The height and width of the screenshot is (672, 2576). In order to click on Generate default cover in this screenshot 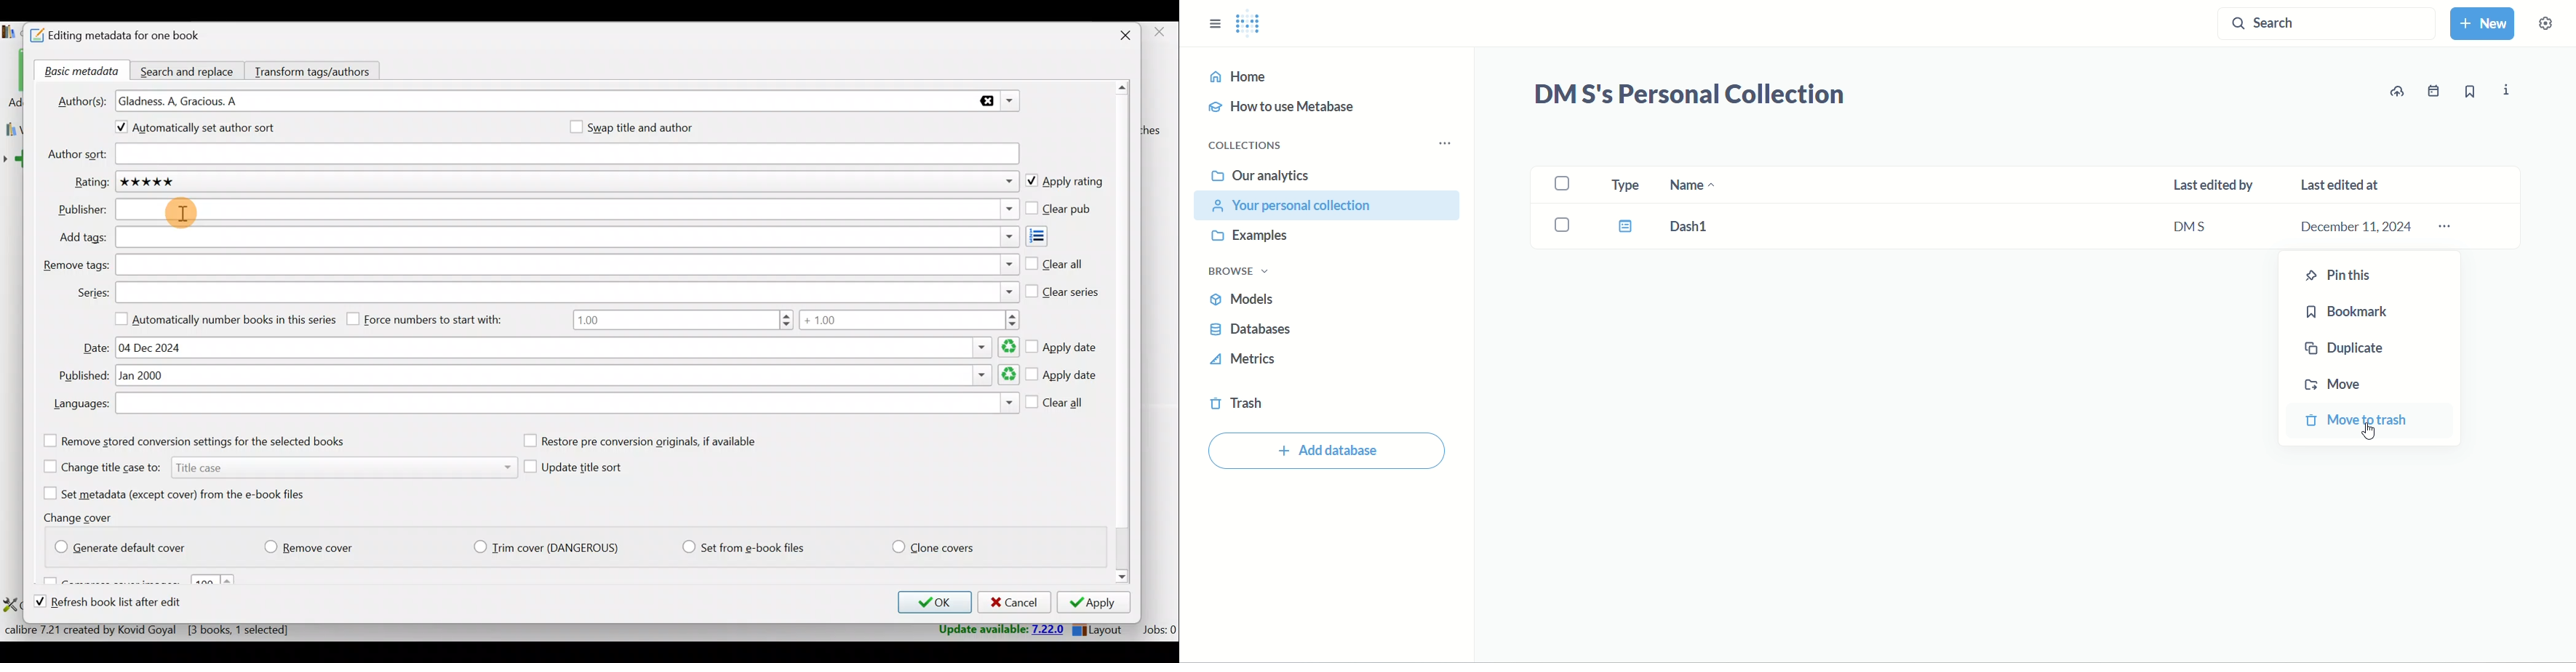, I will do `click(127, 545)`.